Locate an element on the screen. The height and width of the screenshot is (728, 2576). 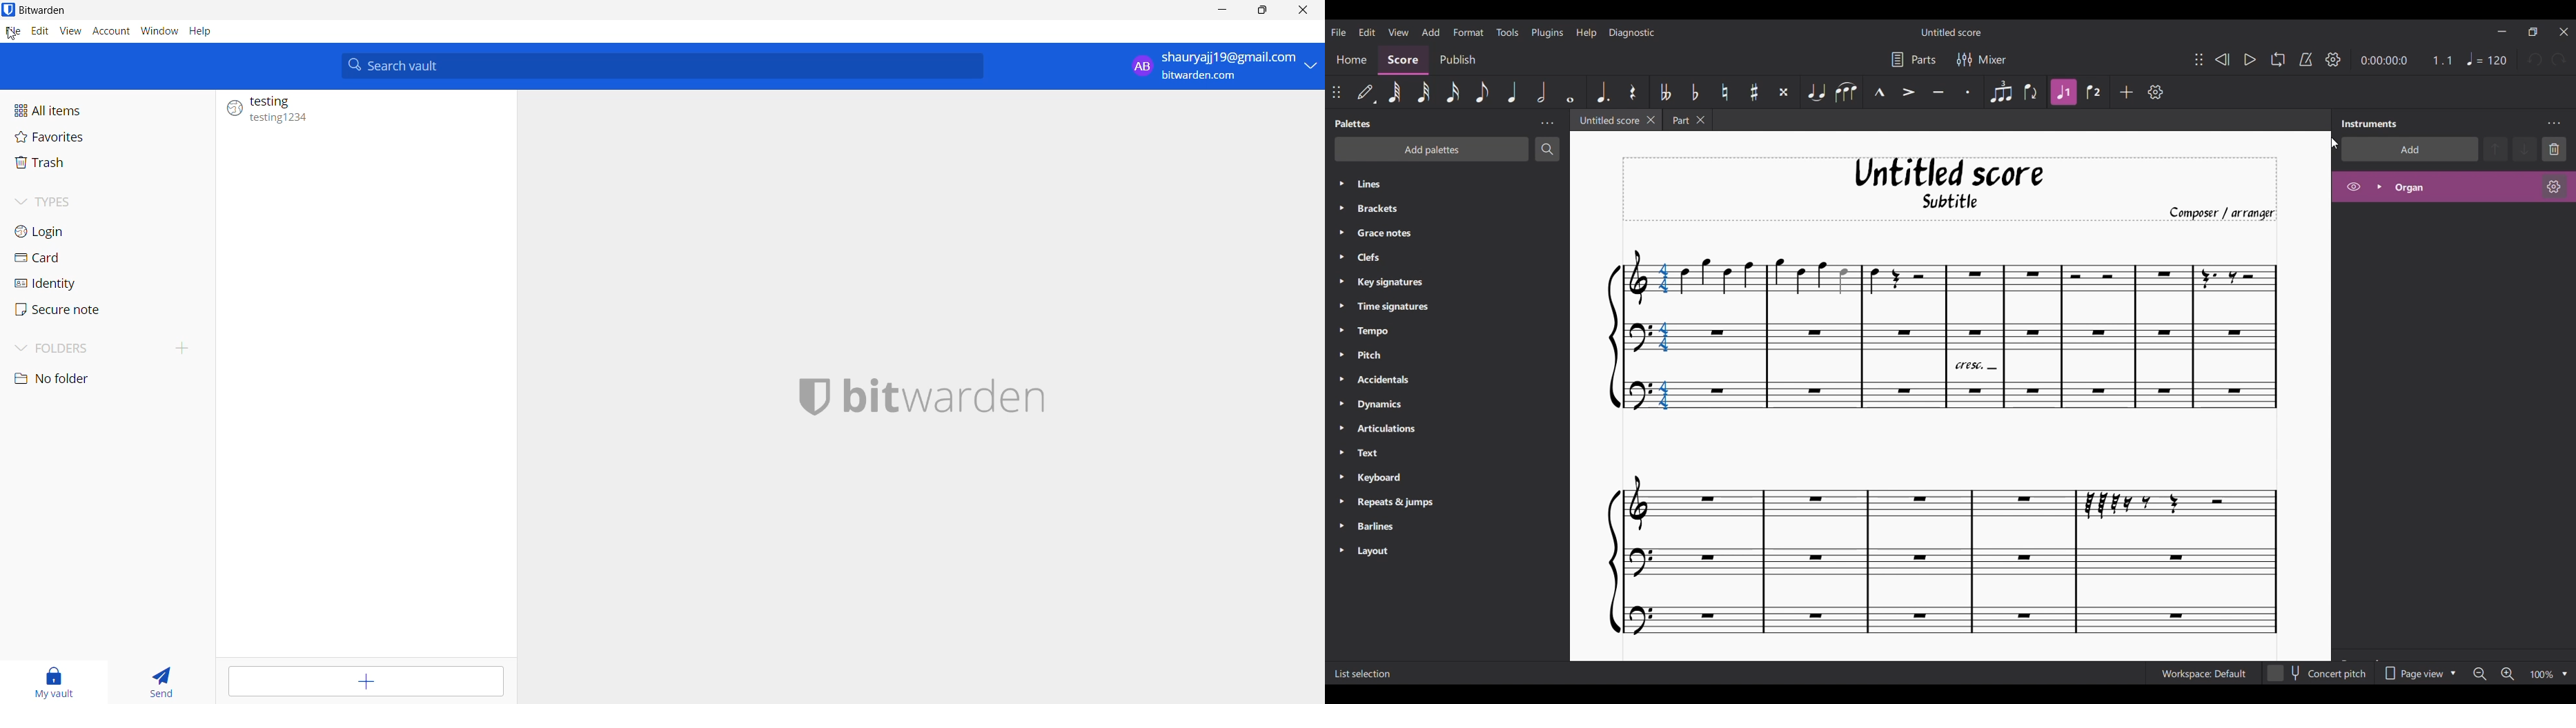
Move selection down is located at coordinates (2525, 149).